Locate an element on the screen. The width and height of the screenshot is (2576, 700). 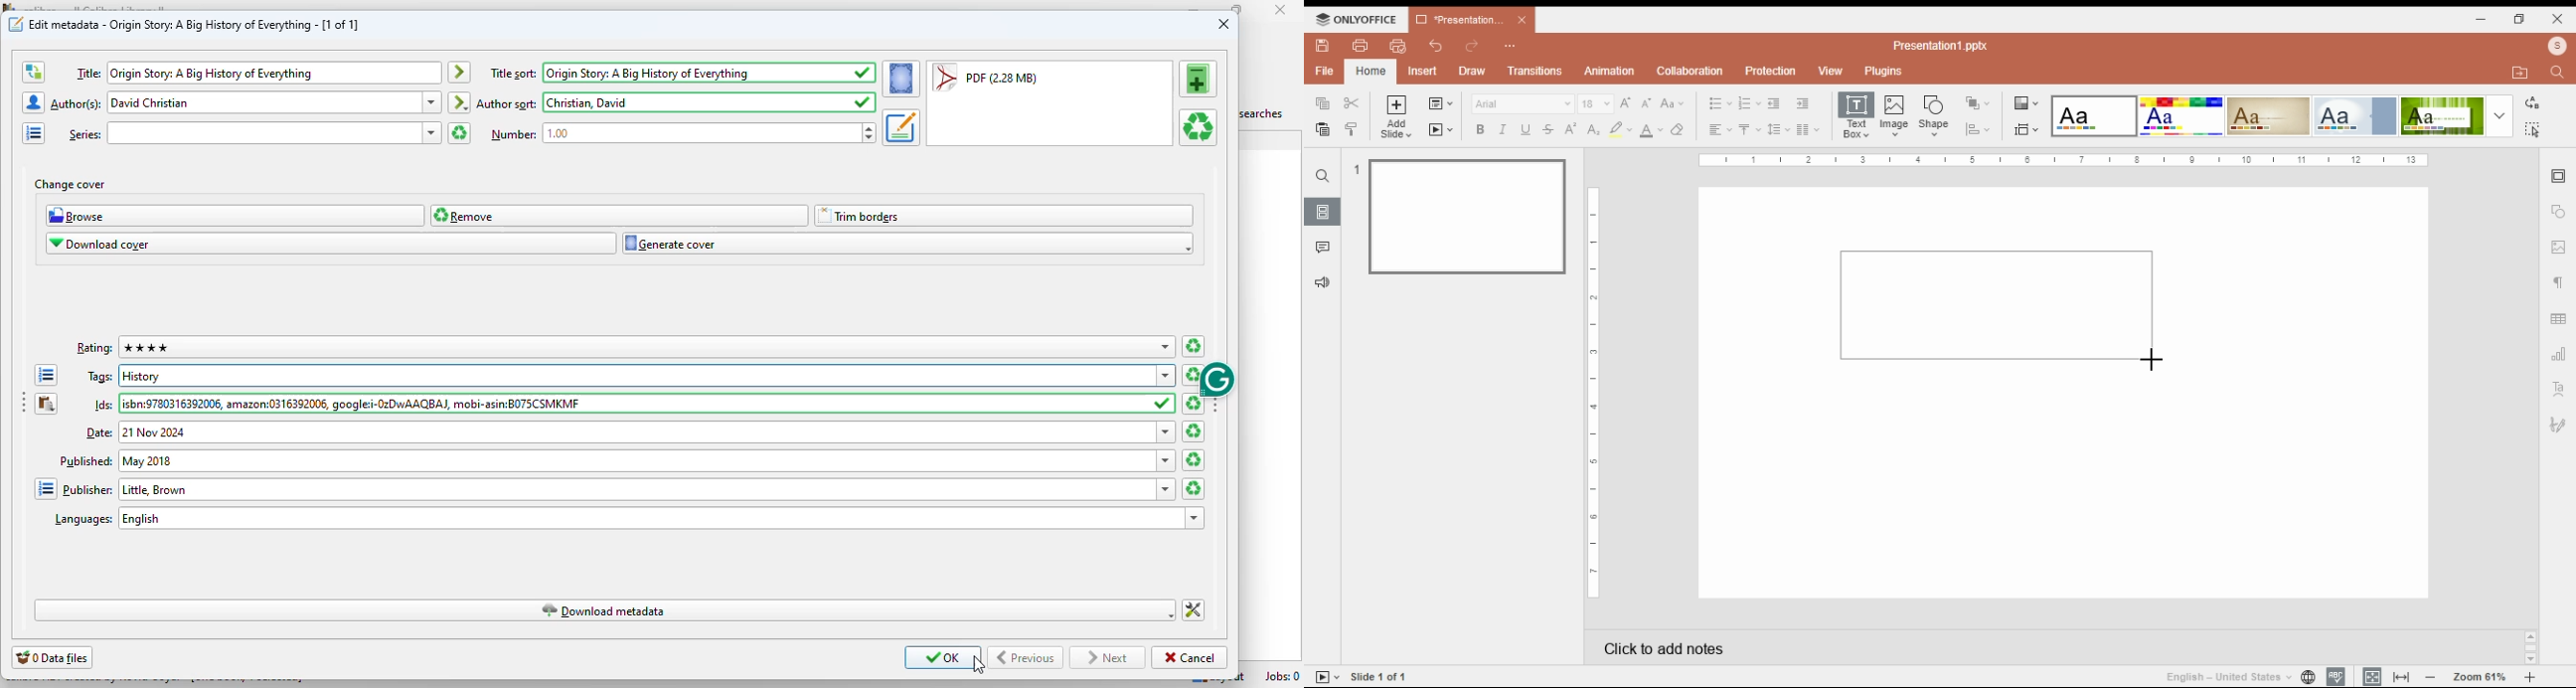
slide 1 is located at coordinates (1467, 218).